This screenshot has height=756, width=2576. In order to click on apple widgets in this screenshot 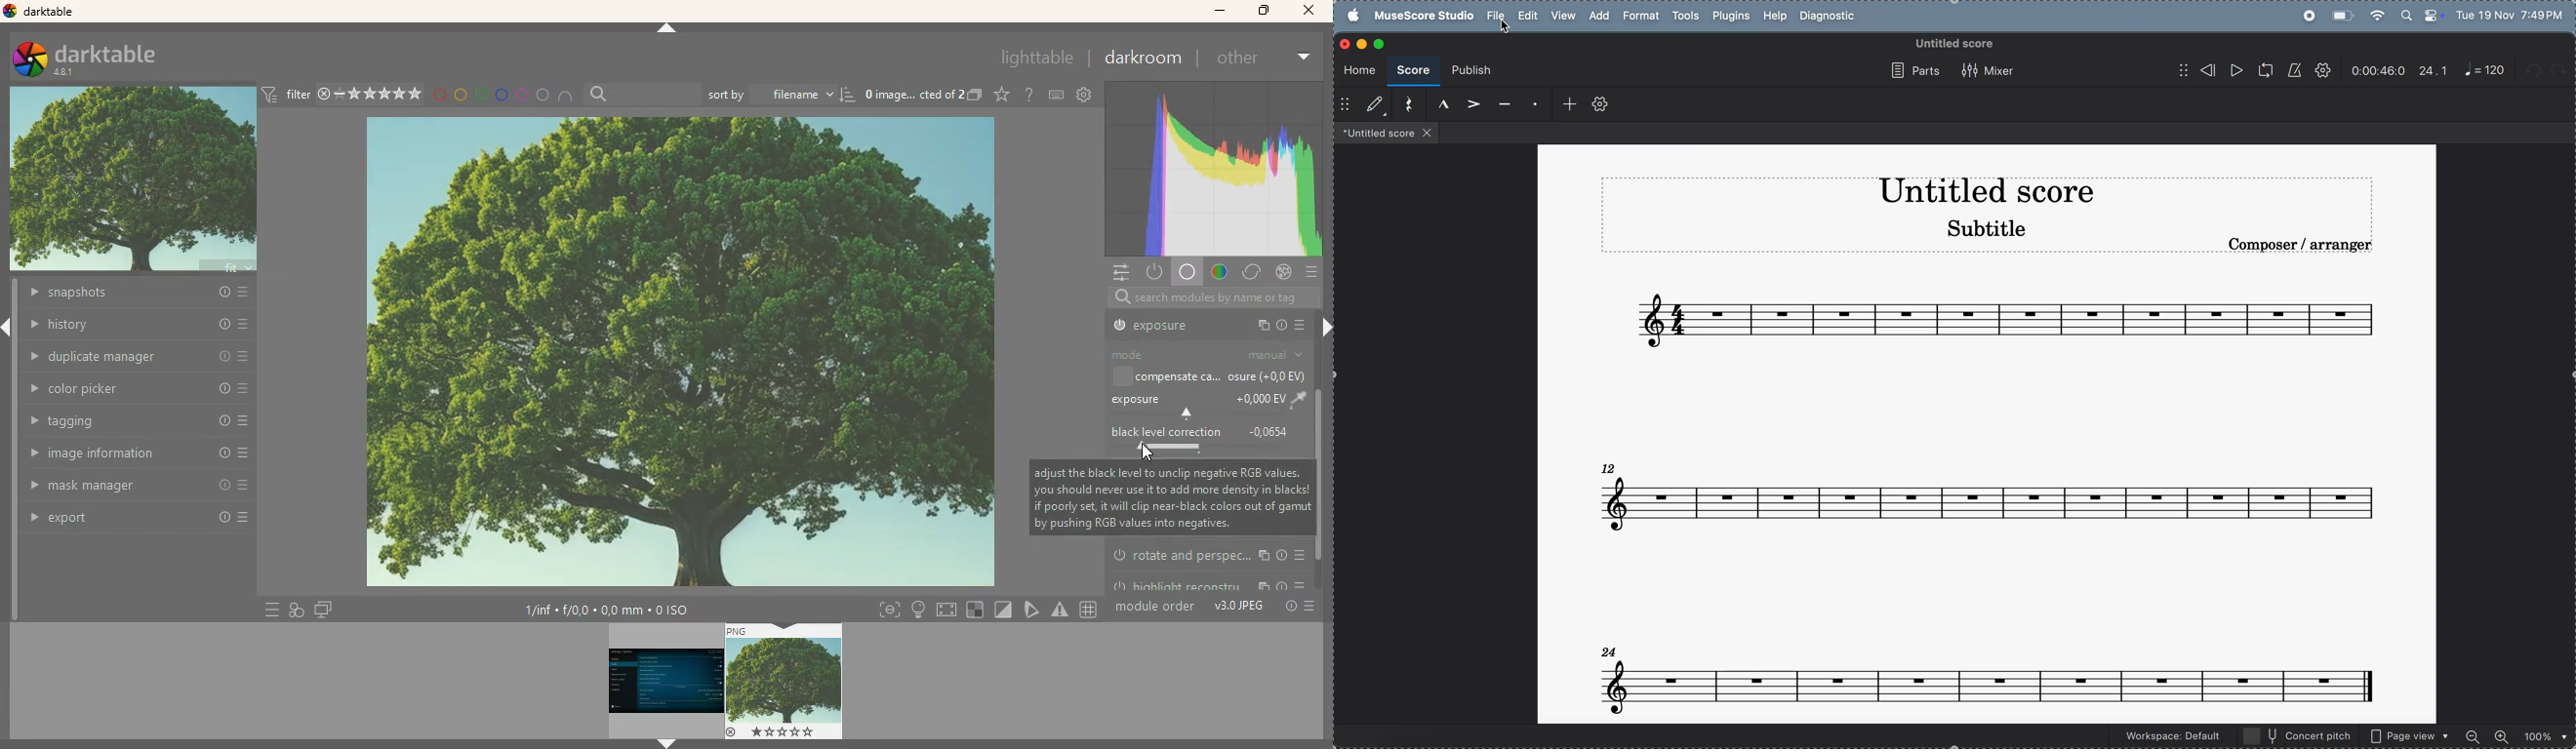, I will do `click(2422, 14)`.